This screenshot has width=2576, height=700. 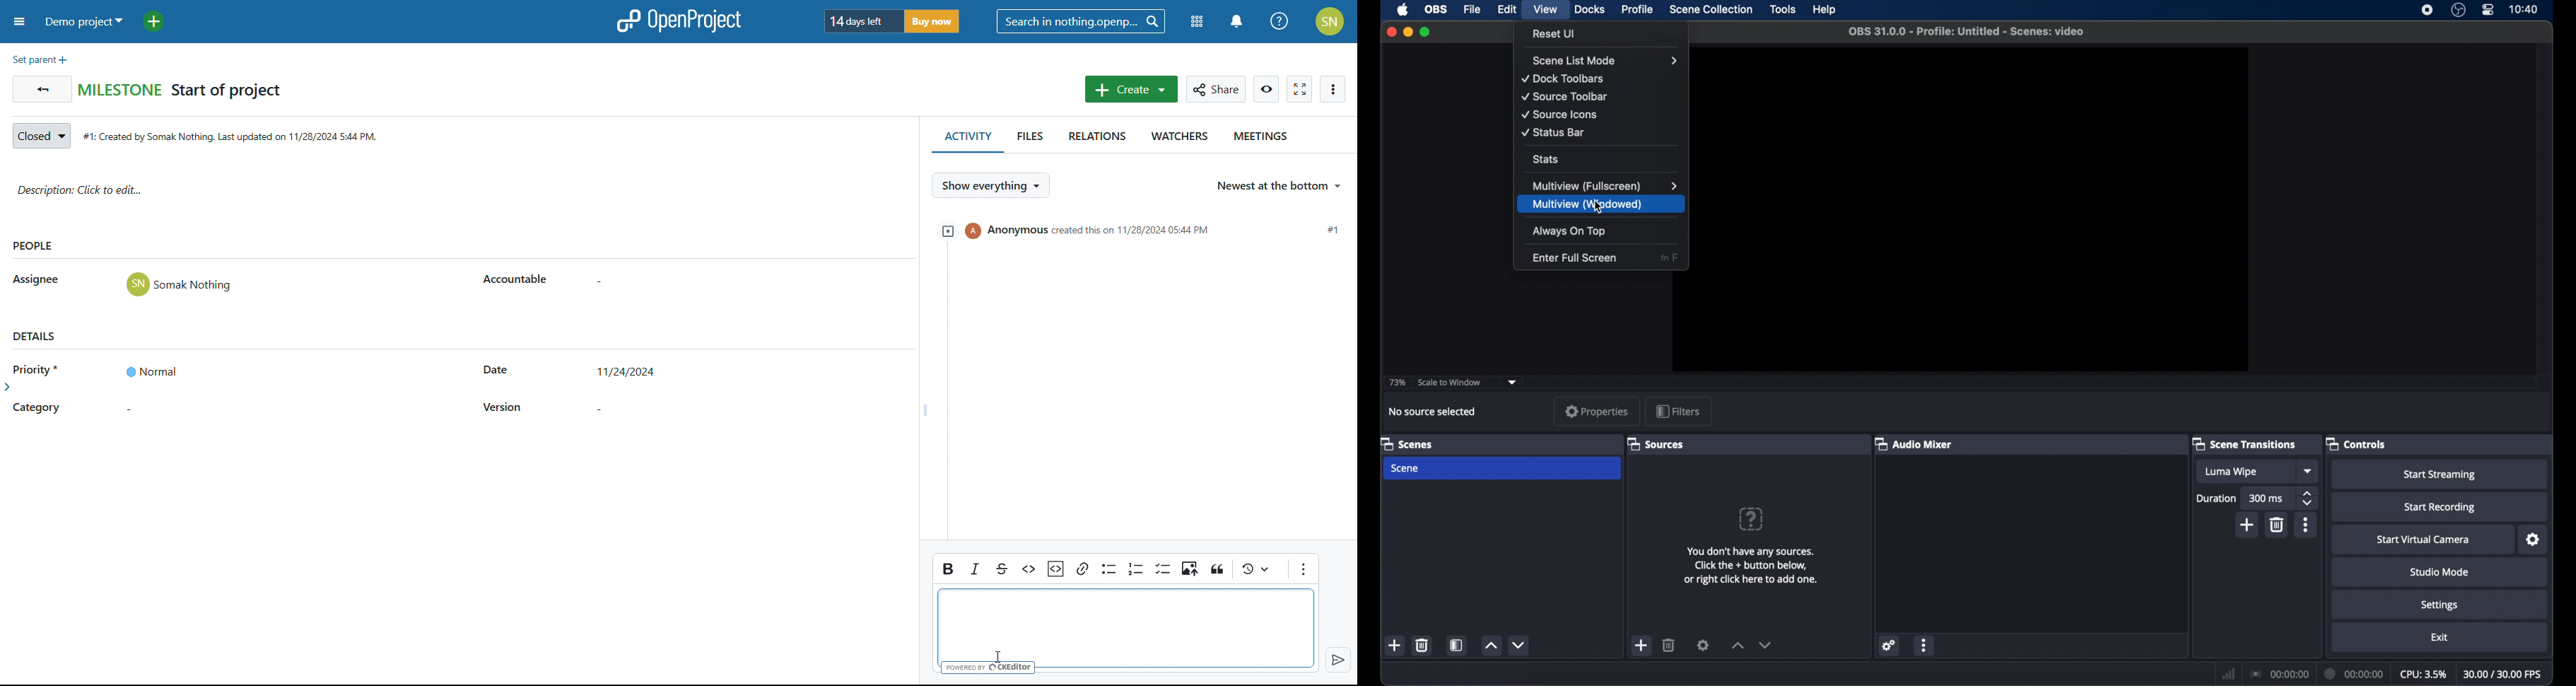 What do you see at coordinates (2280, 674) in the screenshot?
I see `00:00:00` at bounding box center [2280, 674].